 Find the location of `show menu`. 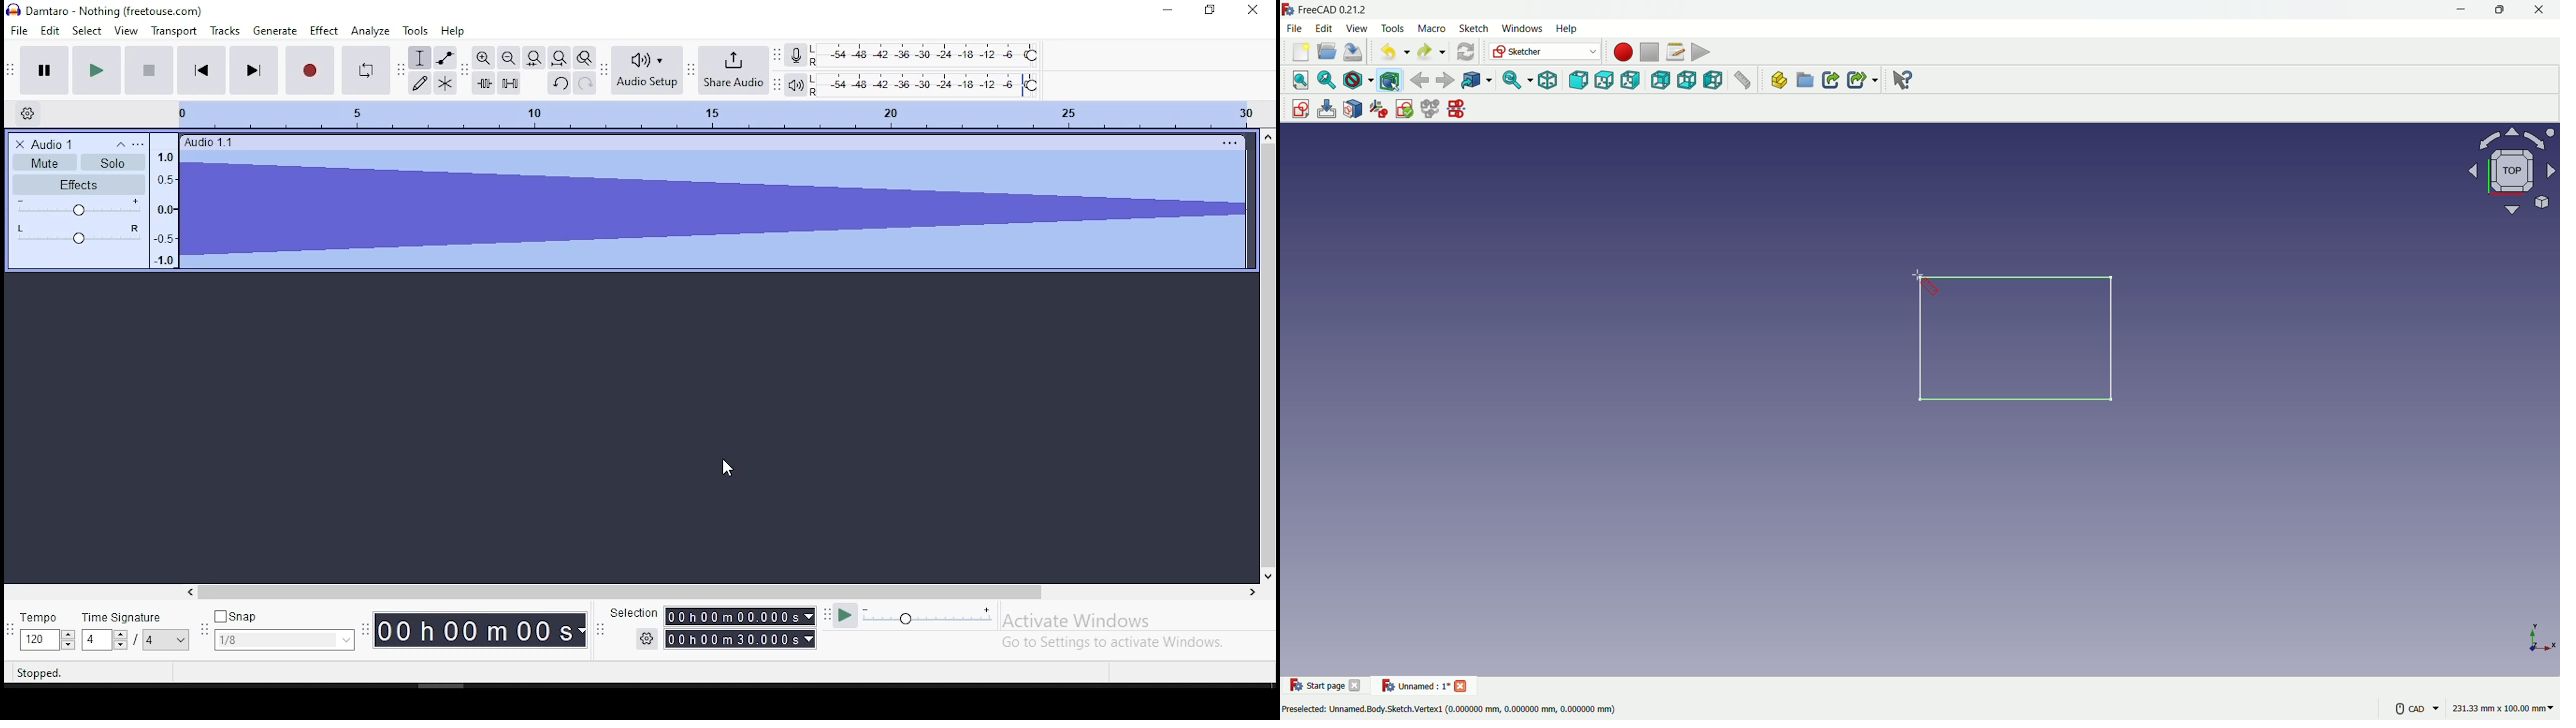

show menu is located at coordinates (366, 639).